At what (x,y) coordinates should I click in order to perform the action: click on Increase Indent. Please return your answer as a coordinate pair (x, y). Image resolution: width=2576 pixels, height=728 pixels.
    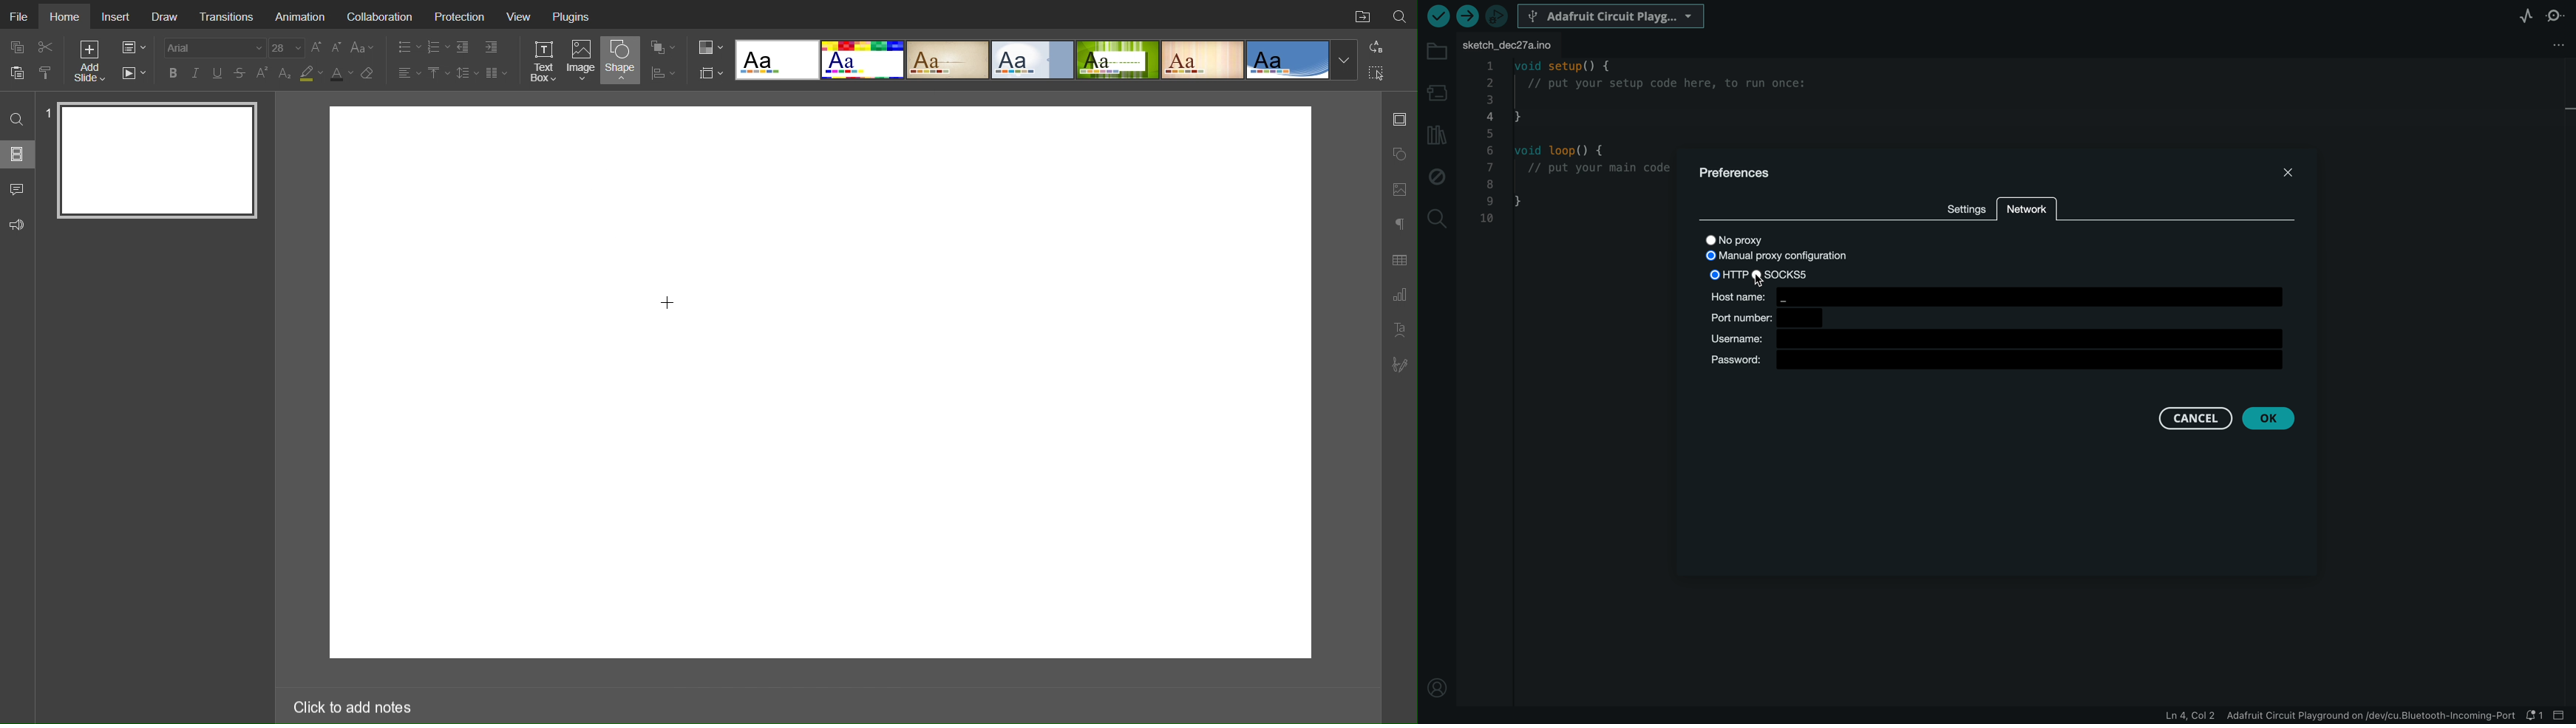
    Looking at the image, I should click on (490, 48).